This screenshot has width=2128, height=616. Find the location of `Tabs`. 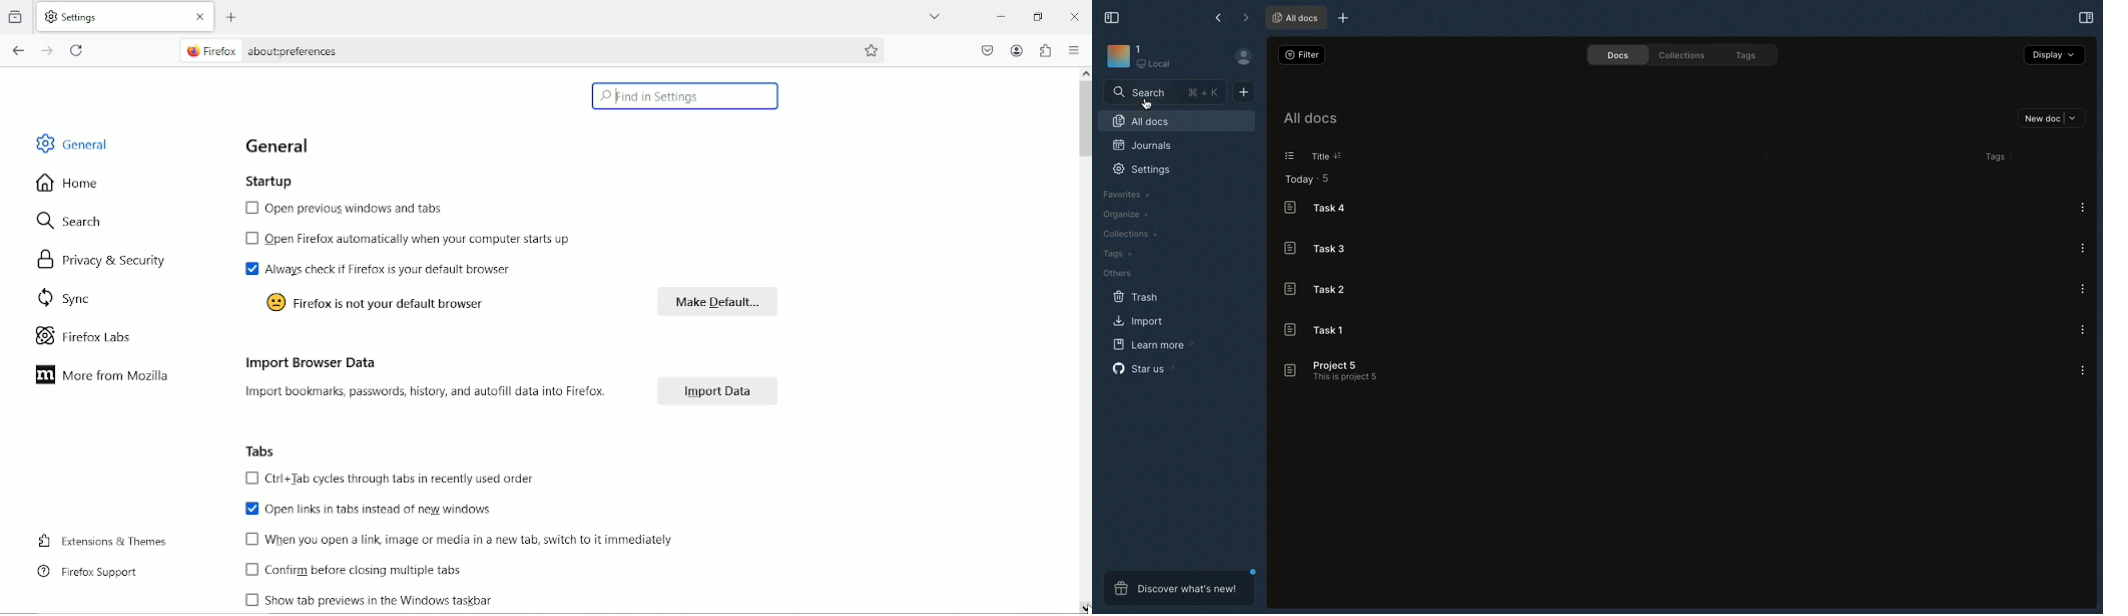

Tabs is located at coordinates (259, 450).